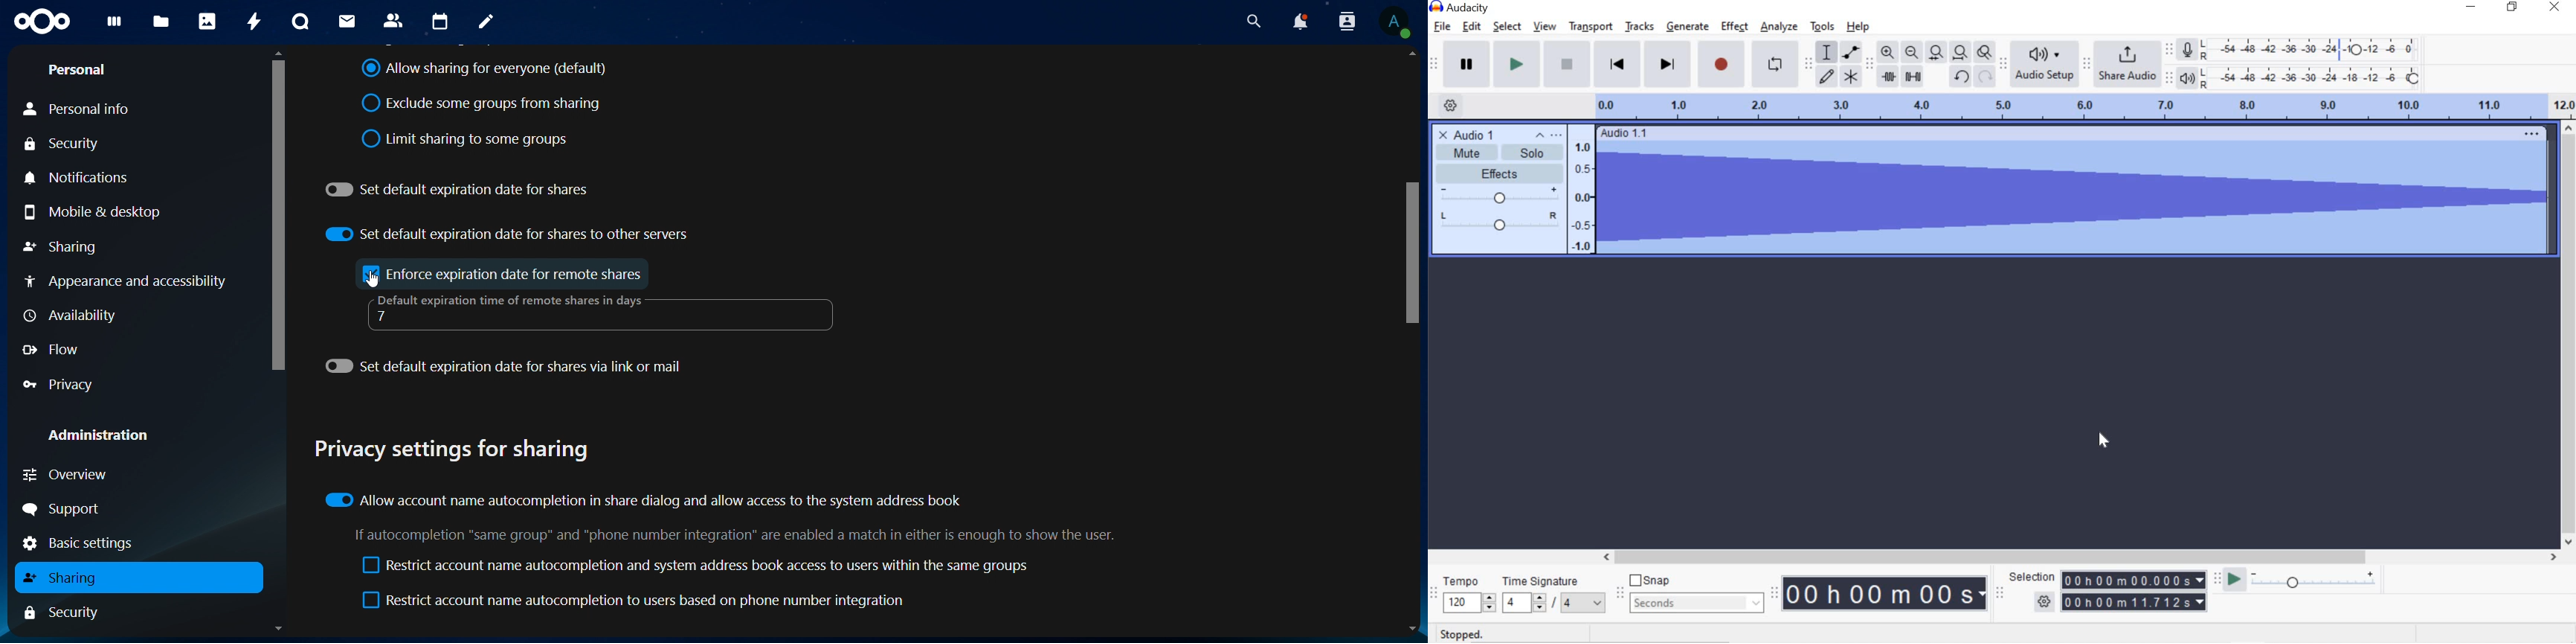  Describe the element at coordinates (517, 310) in the screenshot. I see `default expiration time of remote shares in days - 7` at that location.